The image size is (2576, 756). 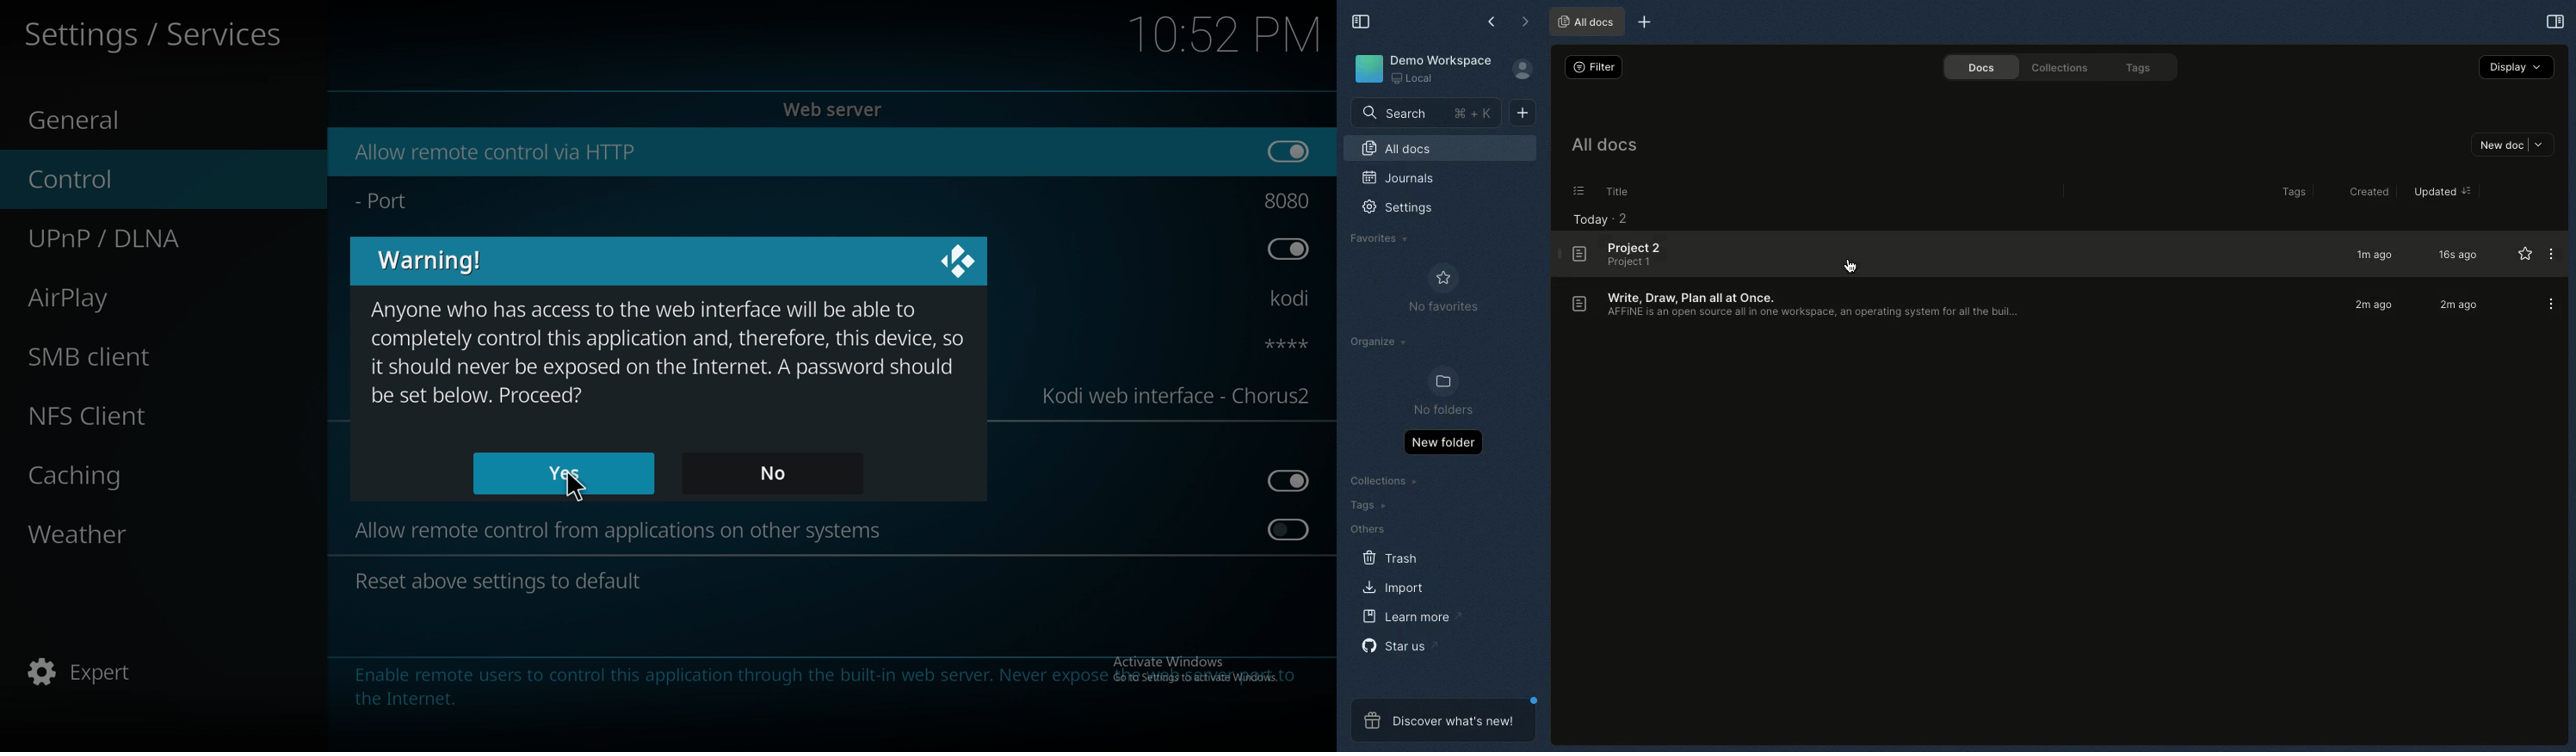 I want to click on Selection, so click(x=2554, y=22).